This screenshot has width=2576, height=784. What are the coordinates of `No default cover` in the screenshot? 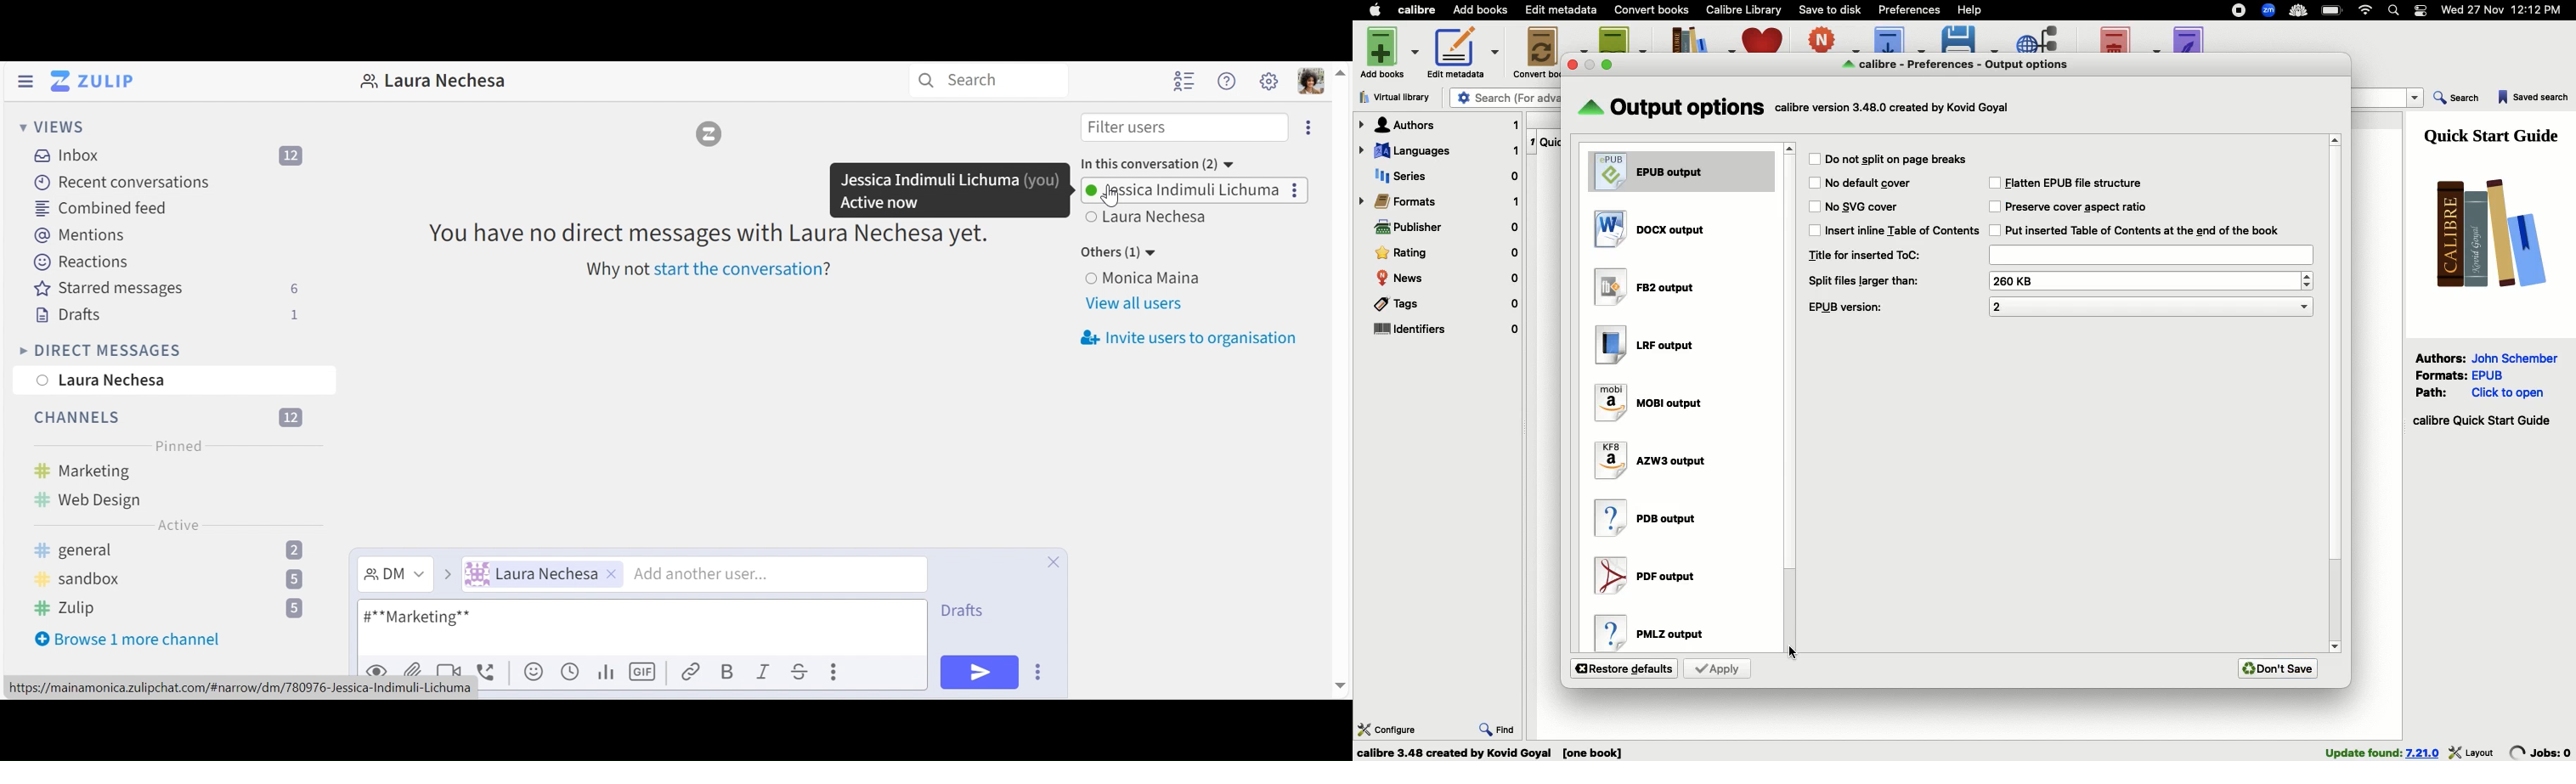 It's located at (1869, 183).